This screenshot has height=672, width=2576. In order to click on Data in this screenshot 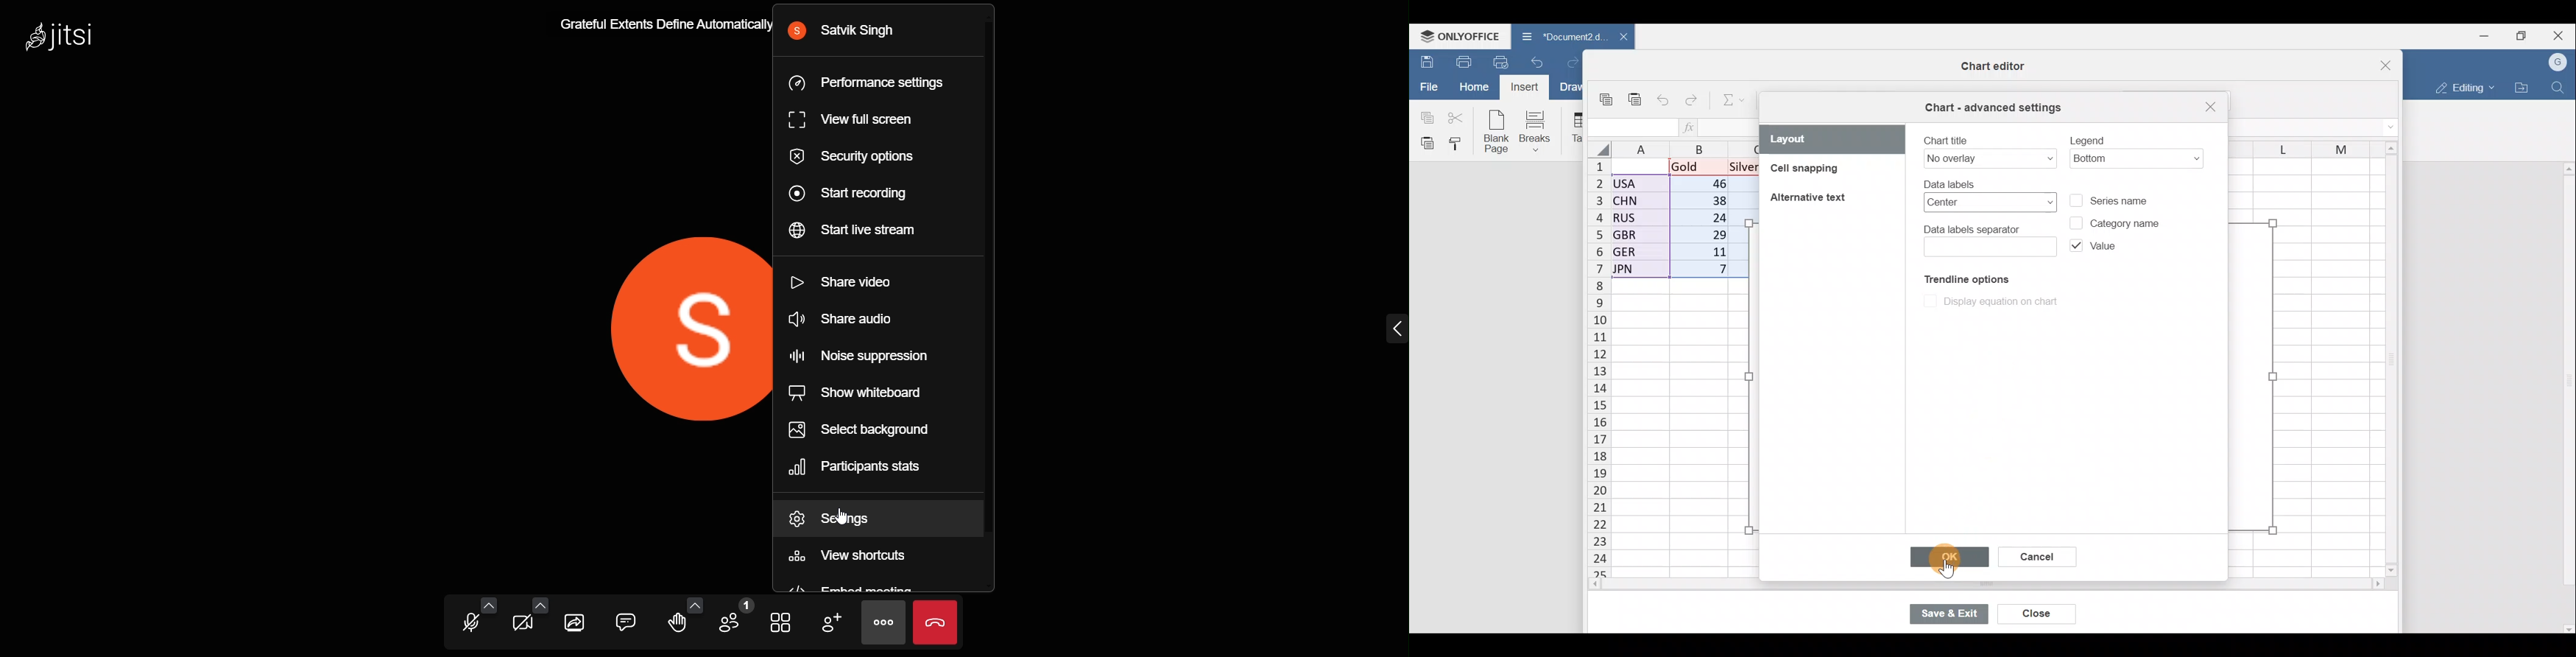, I will do `click(1679, 218)`.